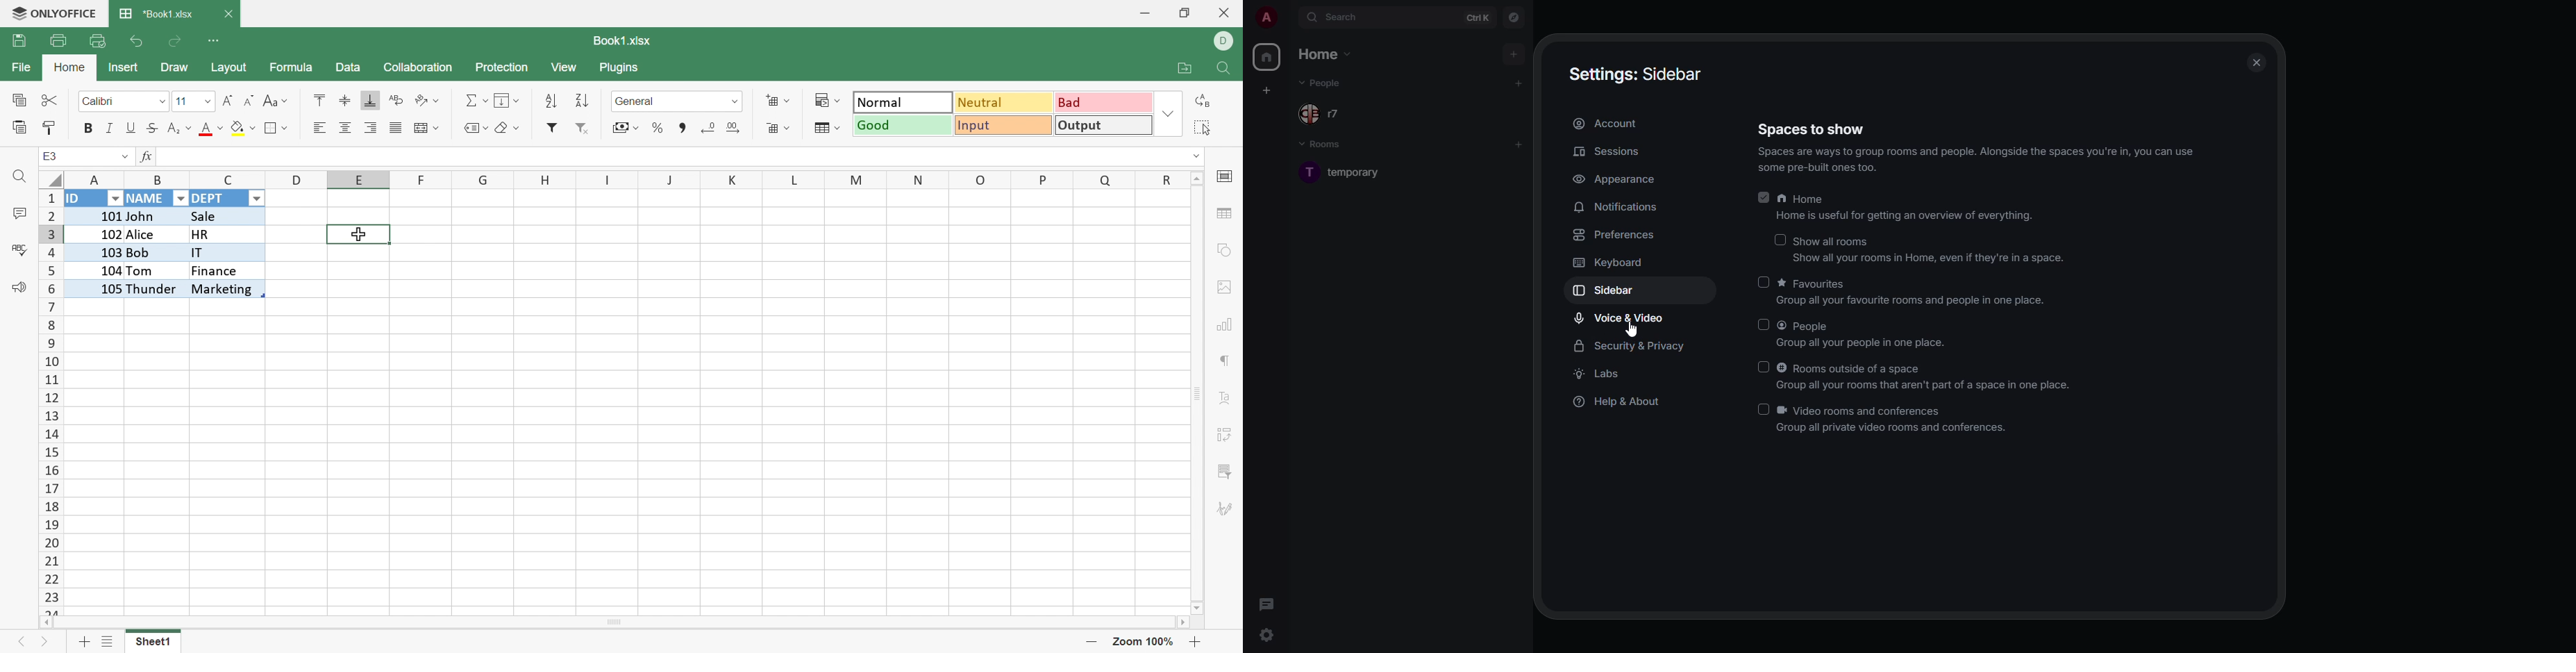 This screenshot has height=672, width=2576. I want to click on Plugins, so click(624, 69).